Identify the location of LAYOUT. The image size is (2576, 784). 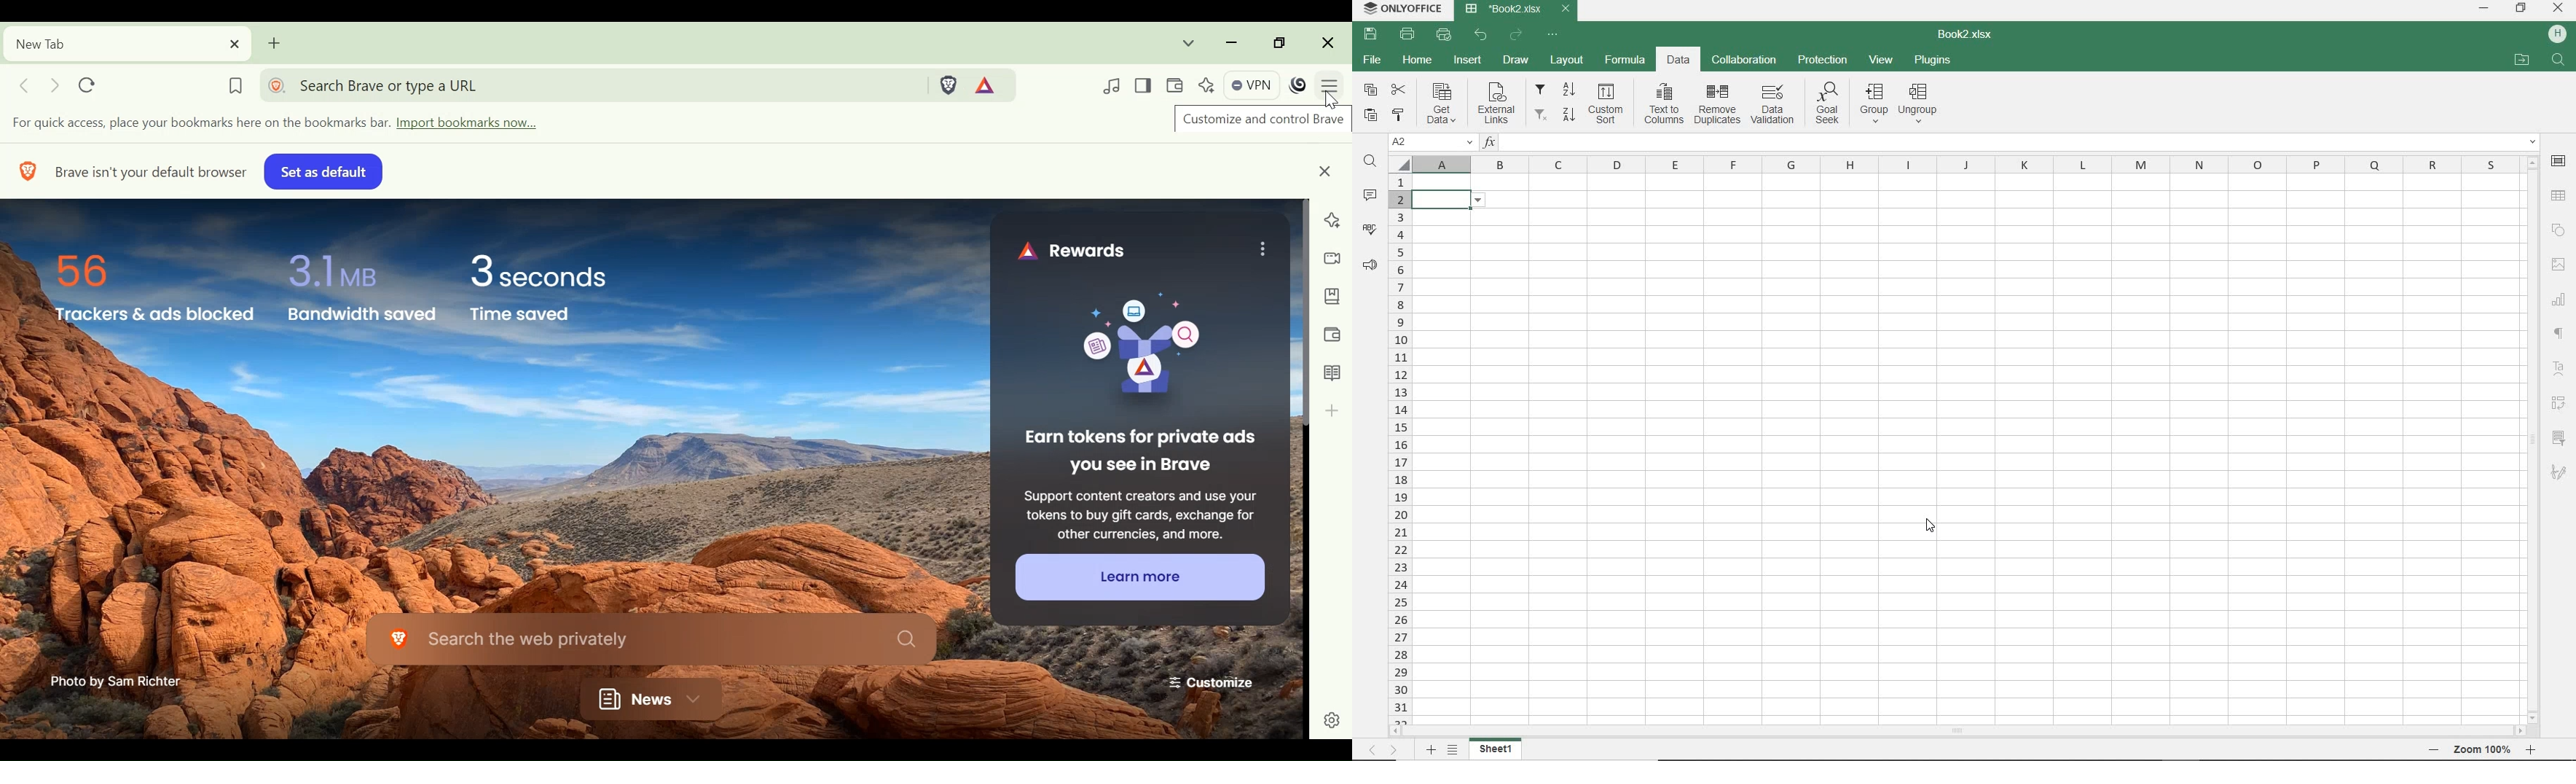
(1567, 60).